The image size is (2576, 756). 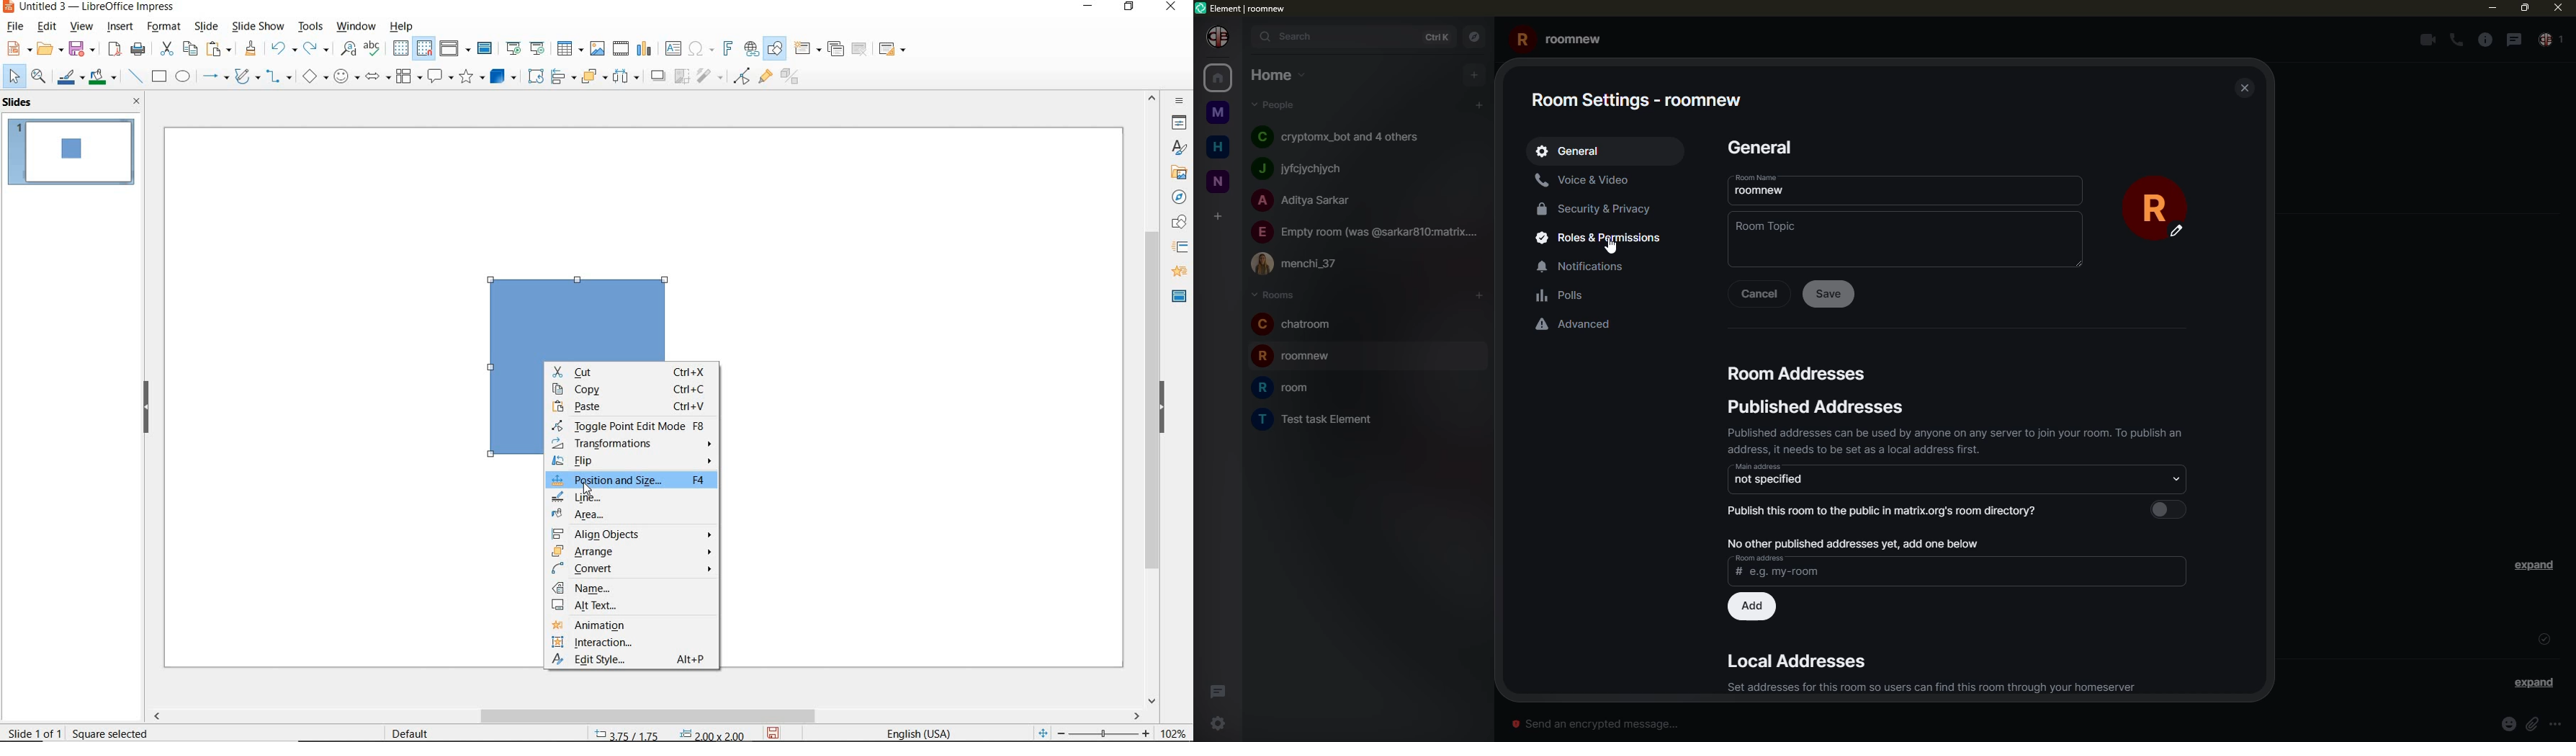 What do you see at coordinates (2523, 8) in the screenshot?
I see `max` at bounding box center [2523, 8].